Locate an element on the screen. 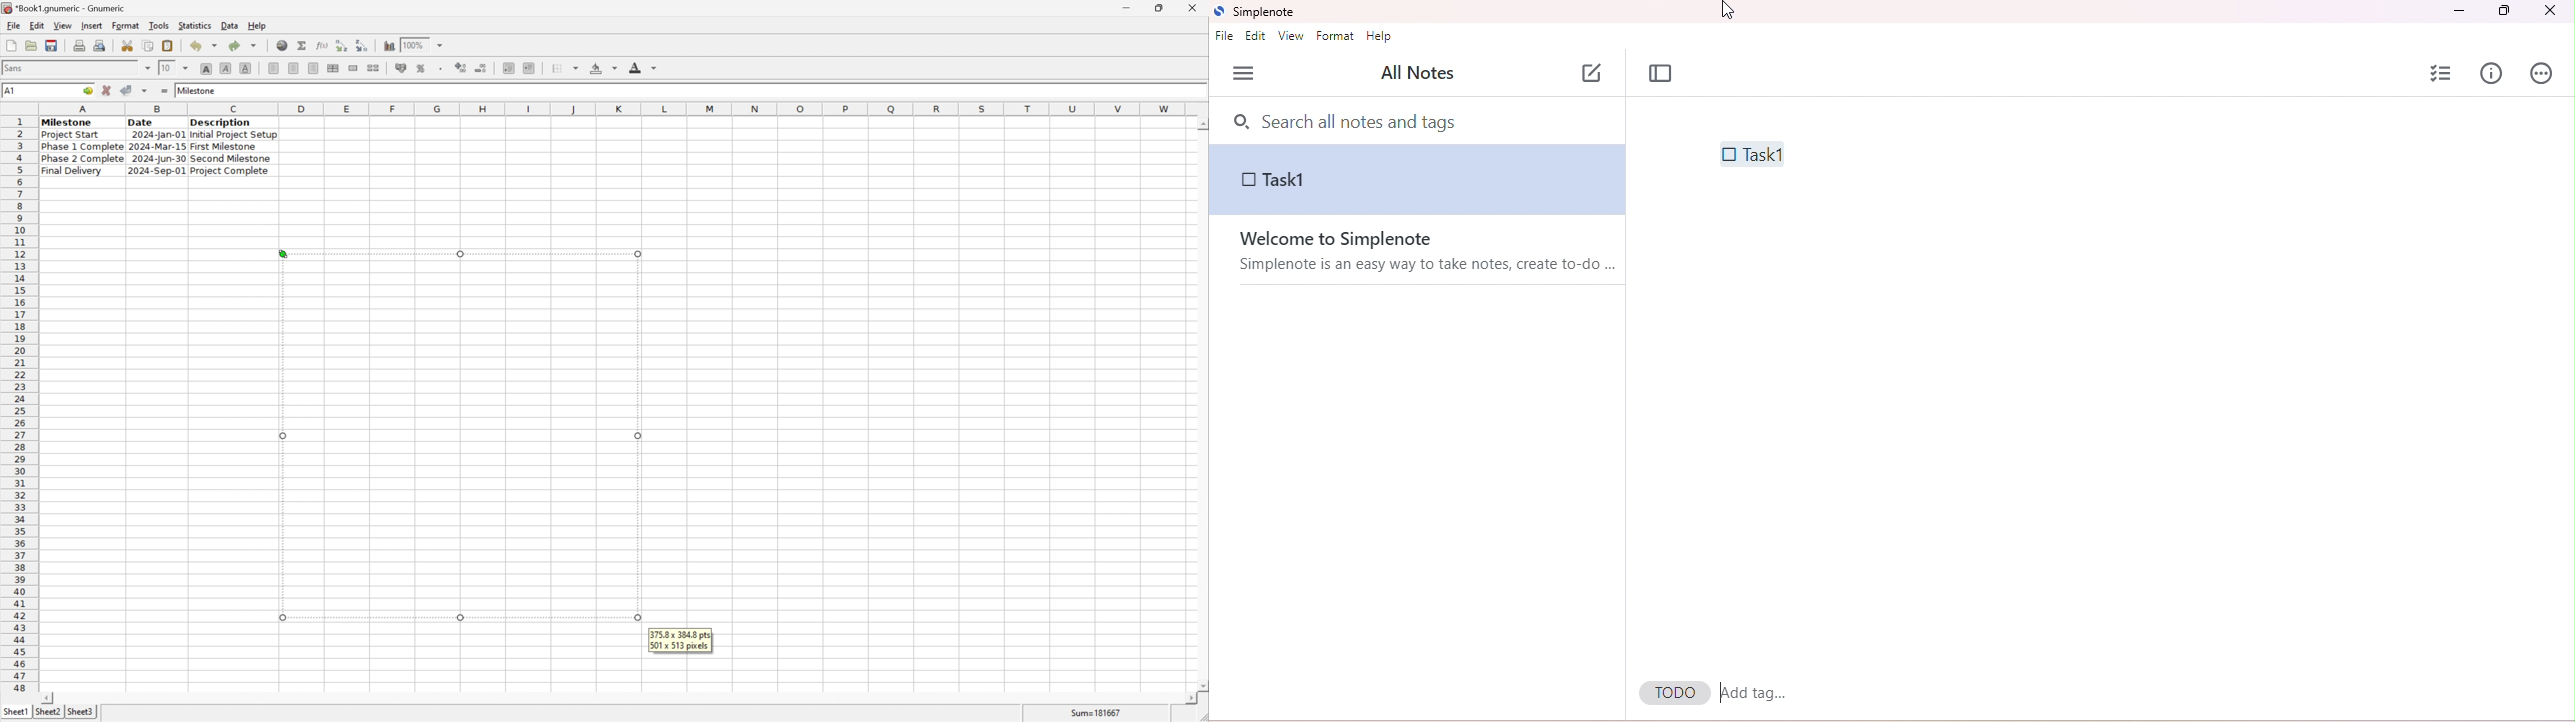 This screenshot has height=728, width=2576. center horizontally is located at coordinates (292, 69).